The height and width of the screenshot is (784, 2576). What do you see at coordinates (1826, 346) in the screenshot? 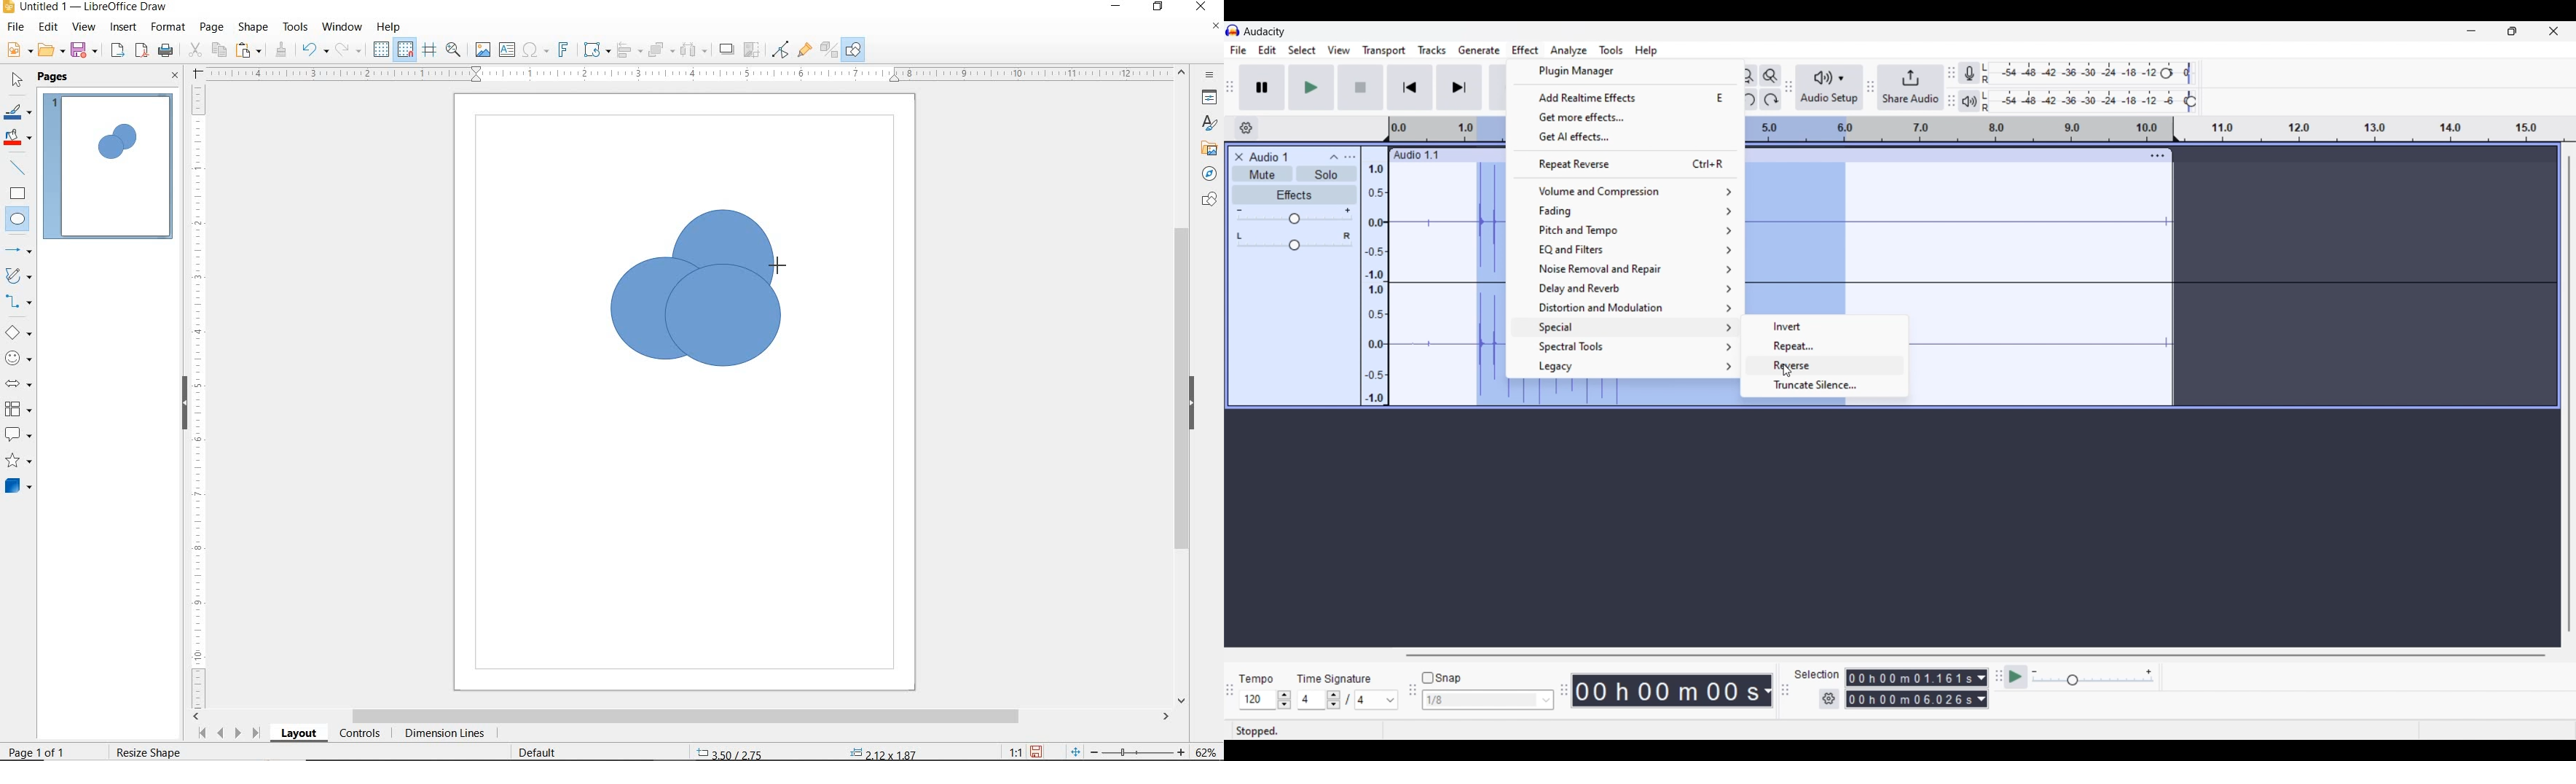
I see `Repeat` at bounding box center [1826, 346].